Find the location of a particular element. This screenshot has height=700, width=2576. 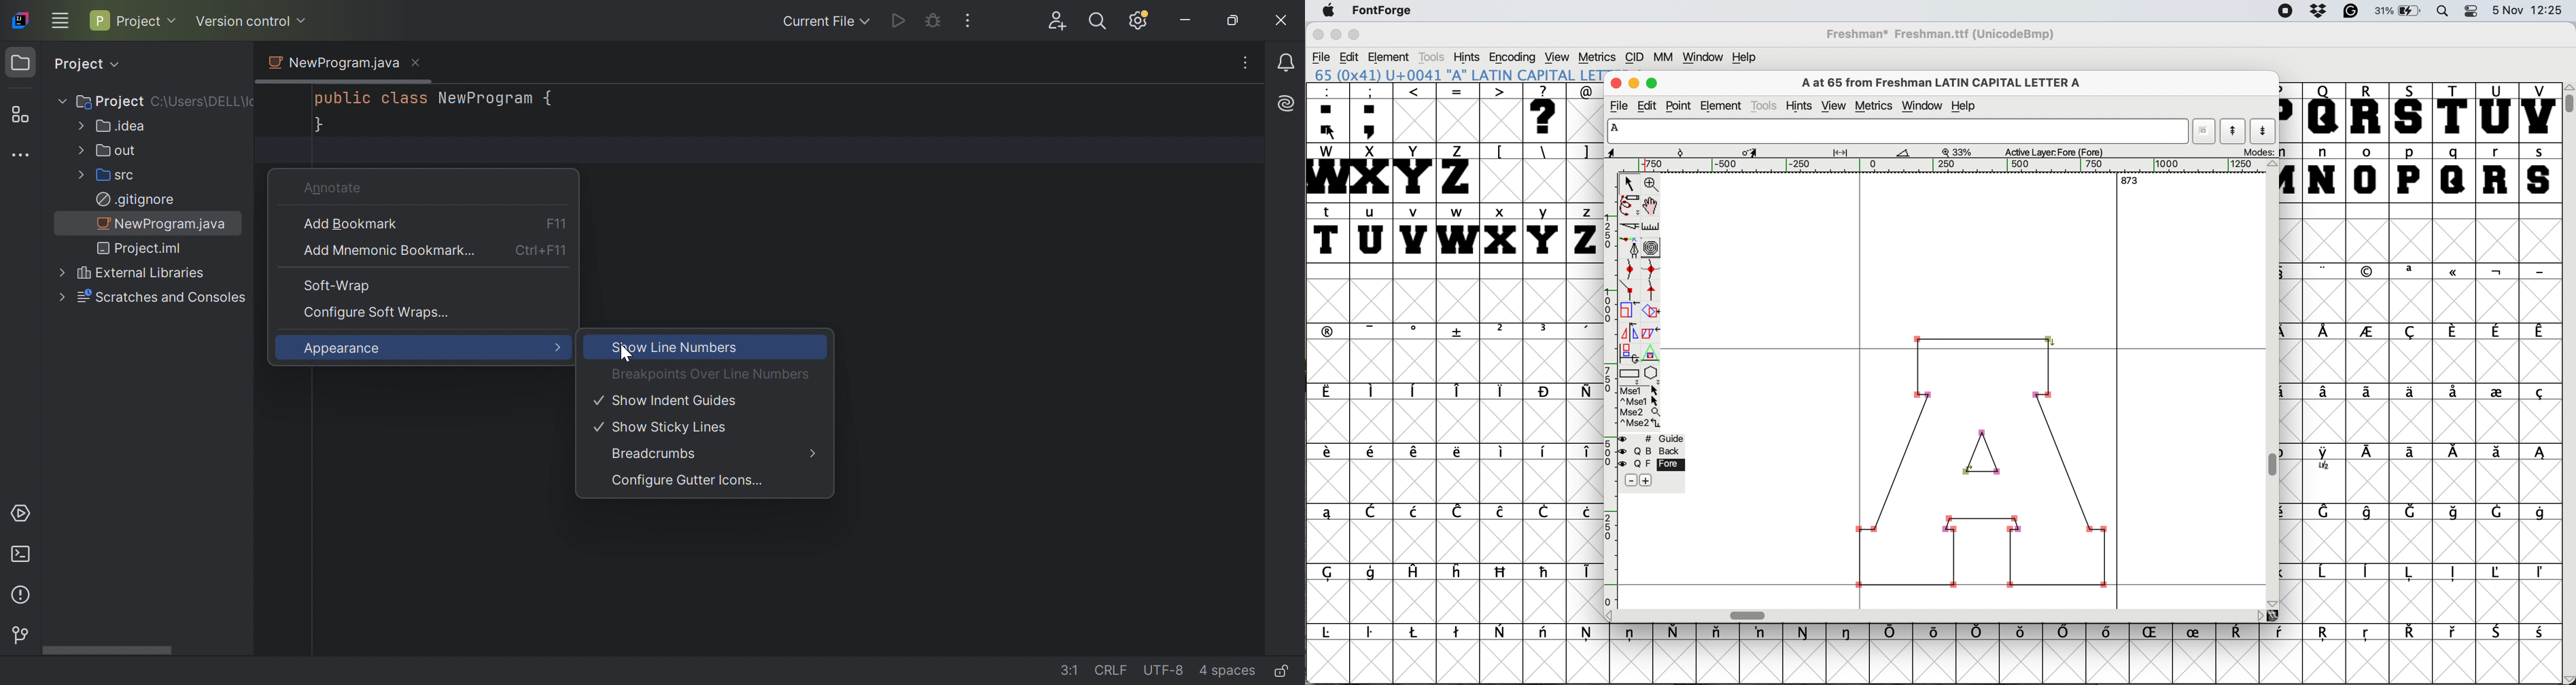

symbol is located at coordinates (1328, 455).